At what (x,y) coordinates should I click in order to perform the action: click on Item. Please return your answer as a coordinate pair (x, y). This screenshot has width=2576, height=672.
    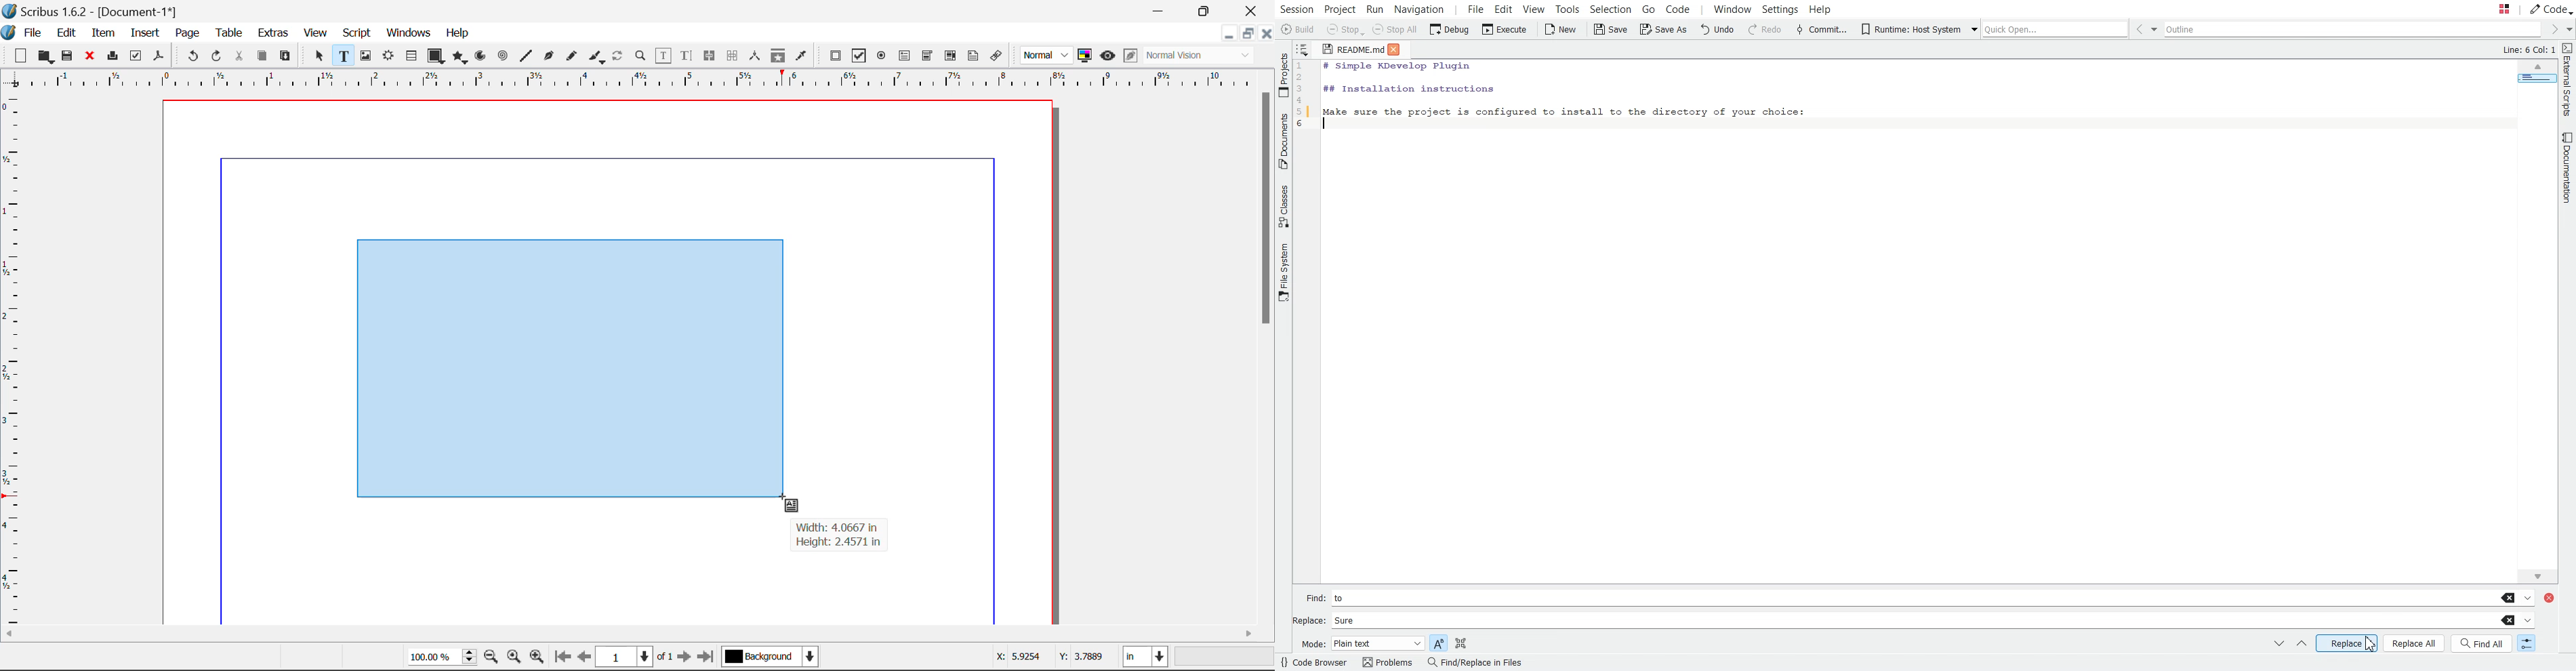
    Looking at the image, I should click on (101, 31).